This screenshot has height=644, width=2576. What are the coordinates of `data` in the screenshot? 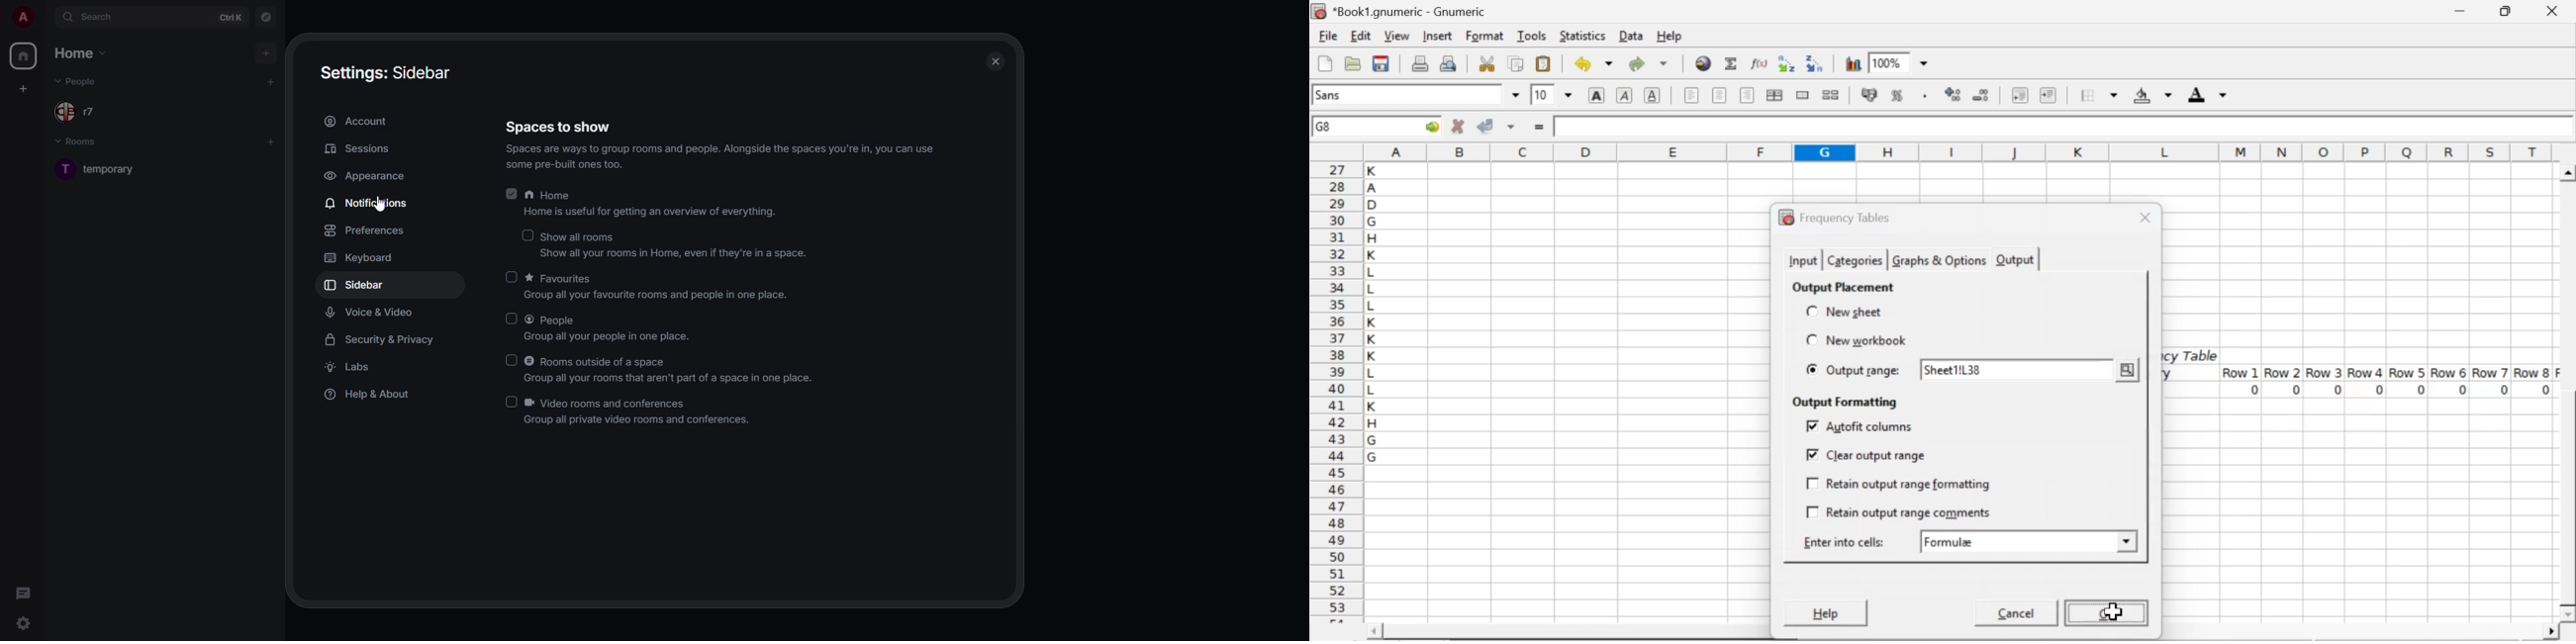 It's located at (1633, 35).